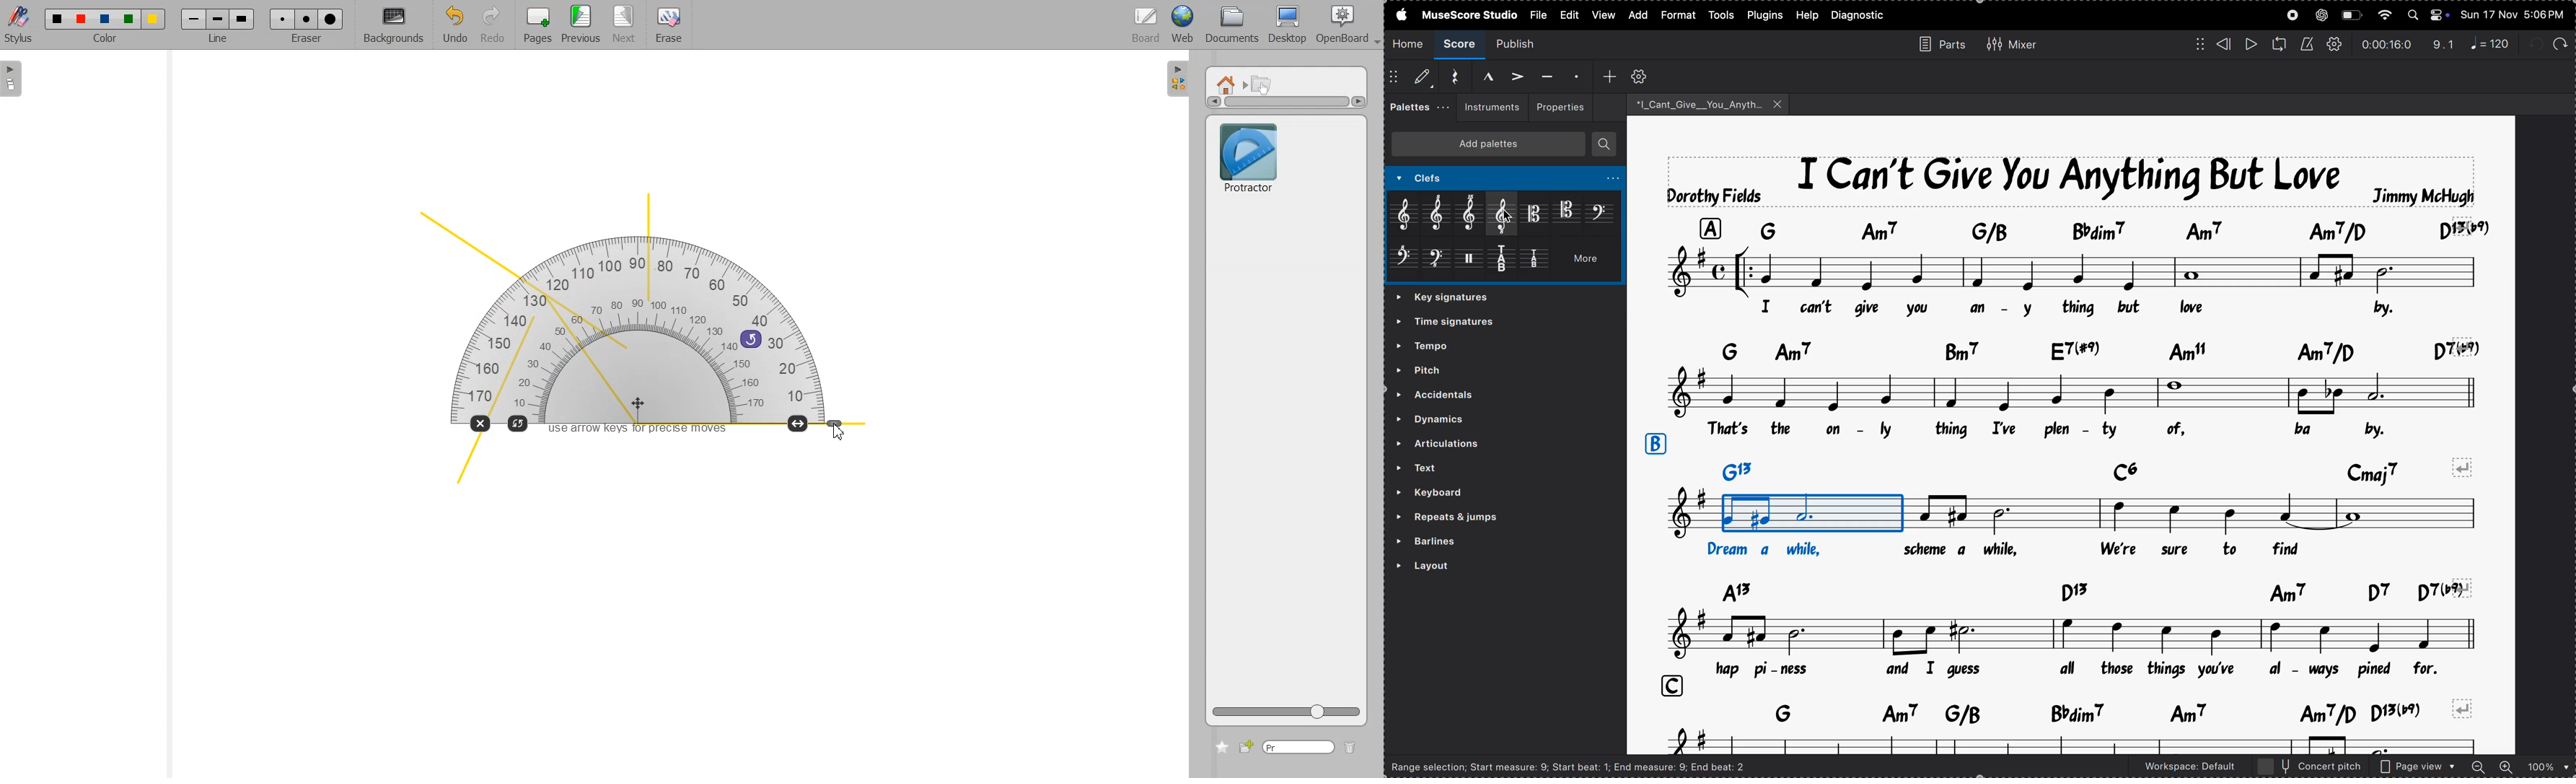 Image resolution: width=2576 pixels, height=784 pixels. I want to click on » Time signatures, so click(1449, 298).